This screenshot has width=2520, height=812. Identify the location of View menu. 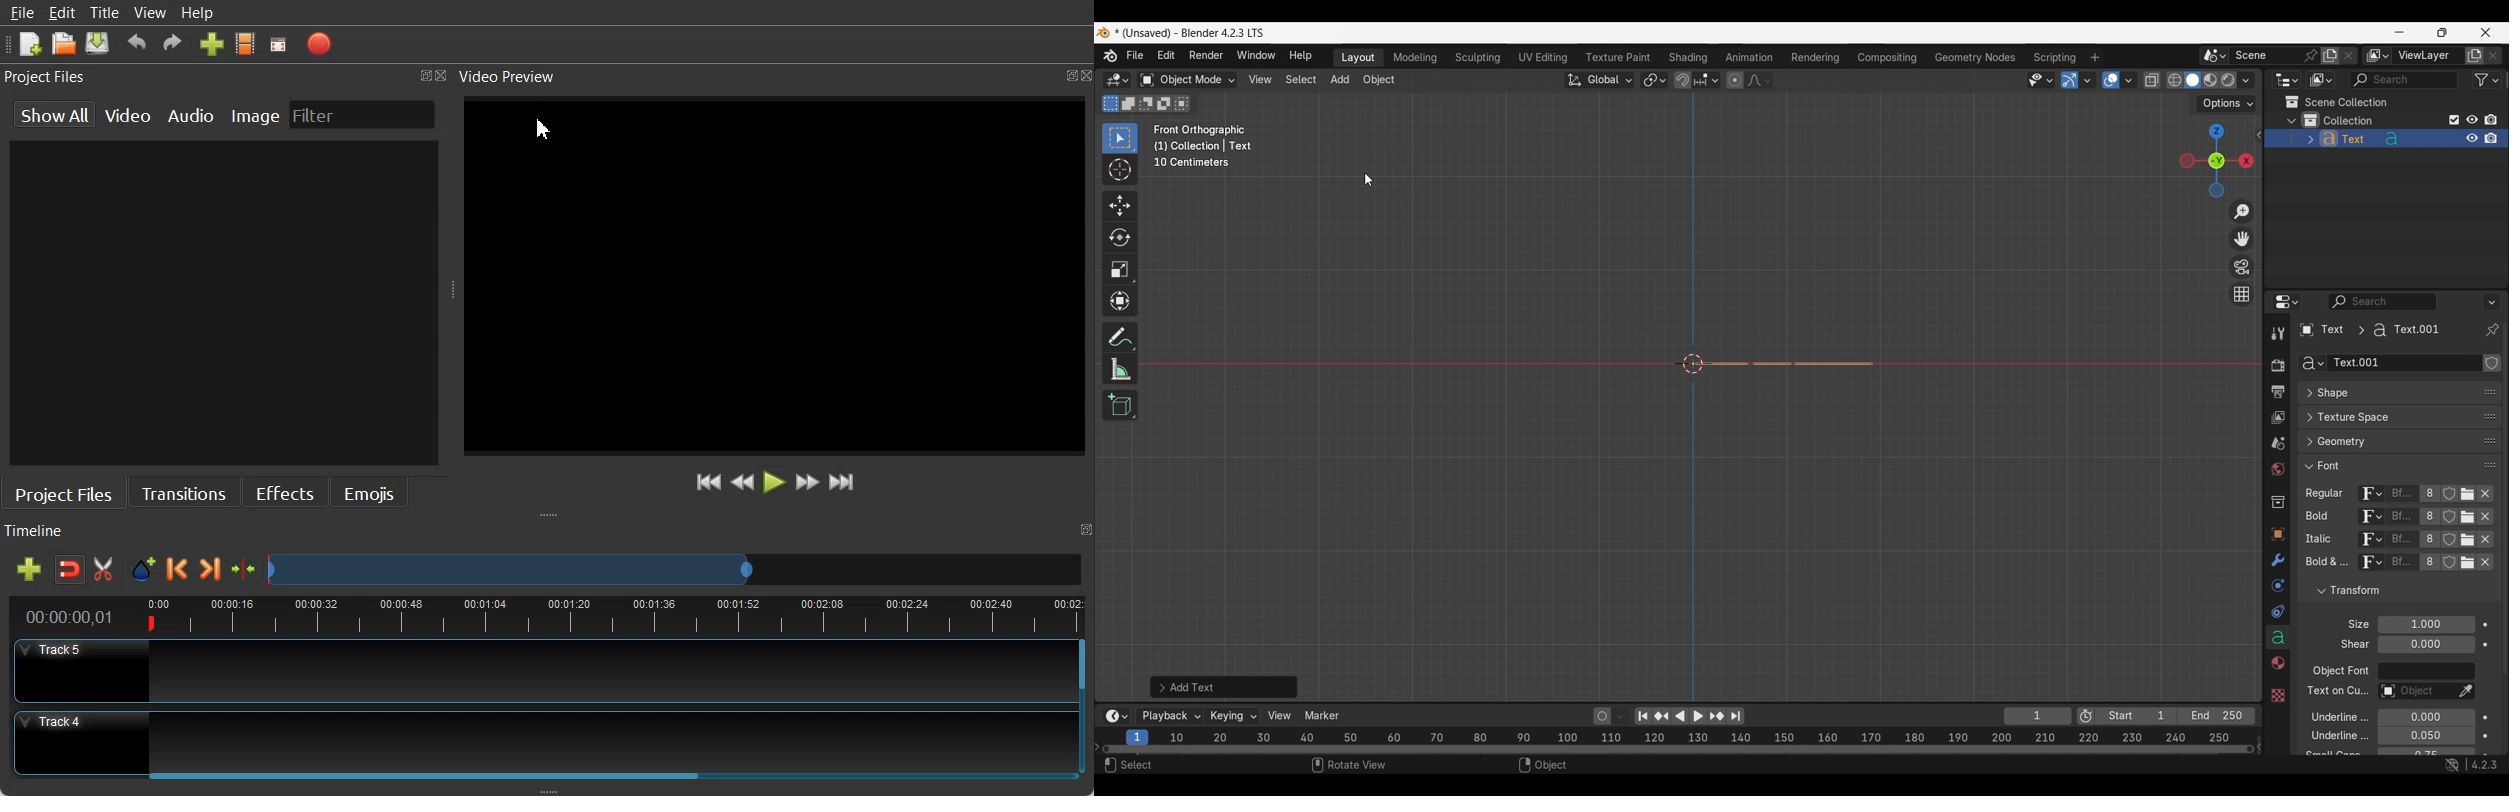
(1259, 80).